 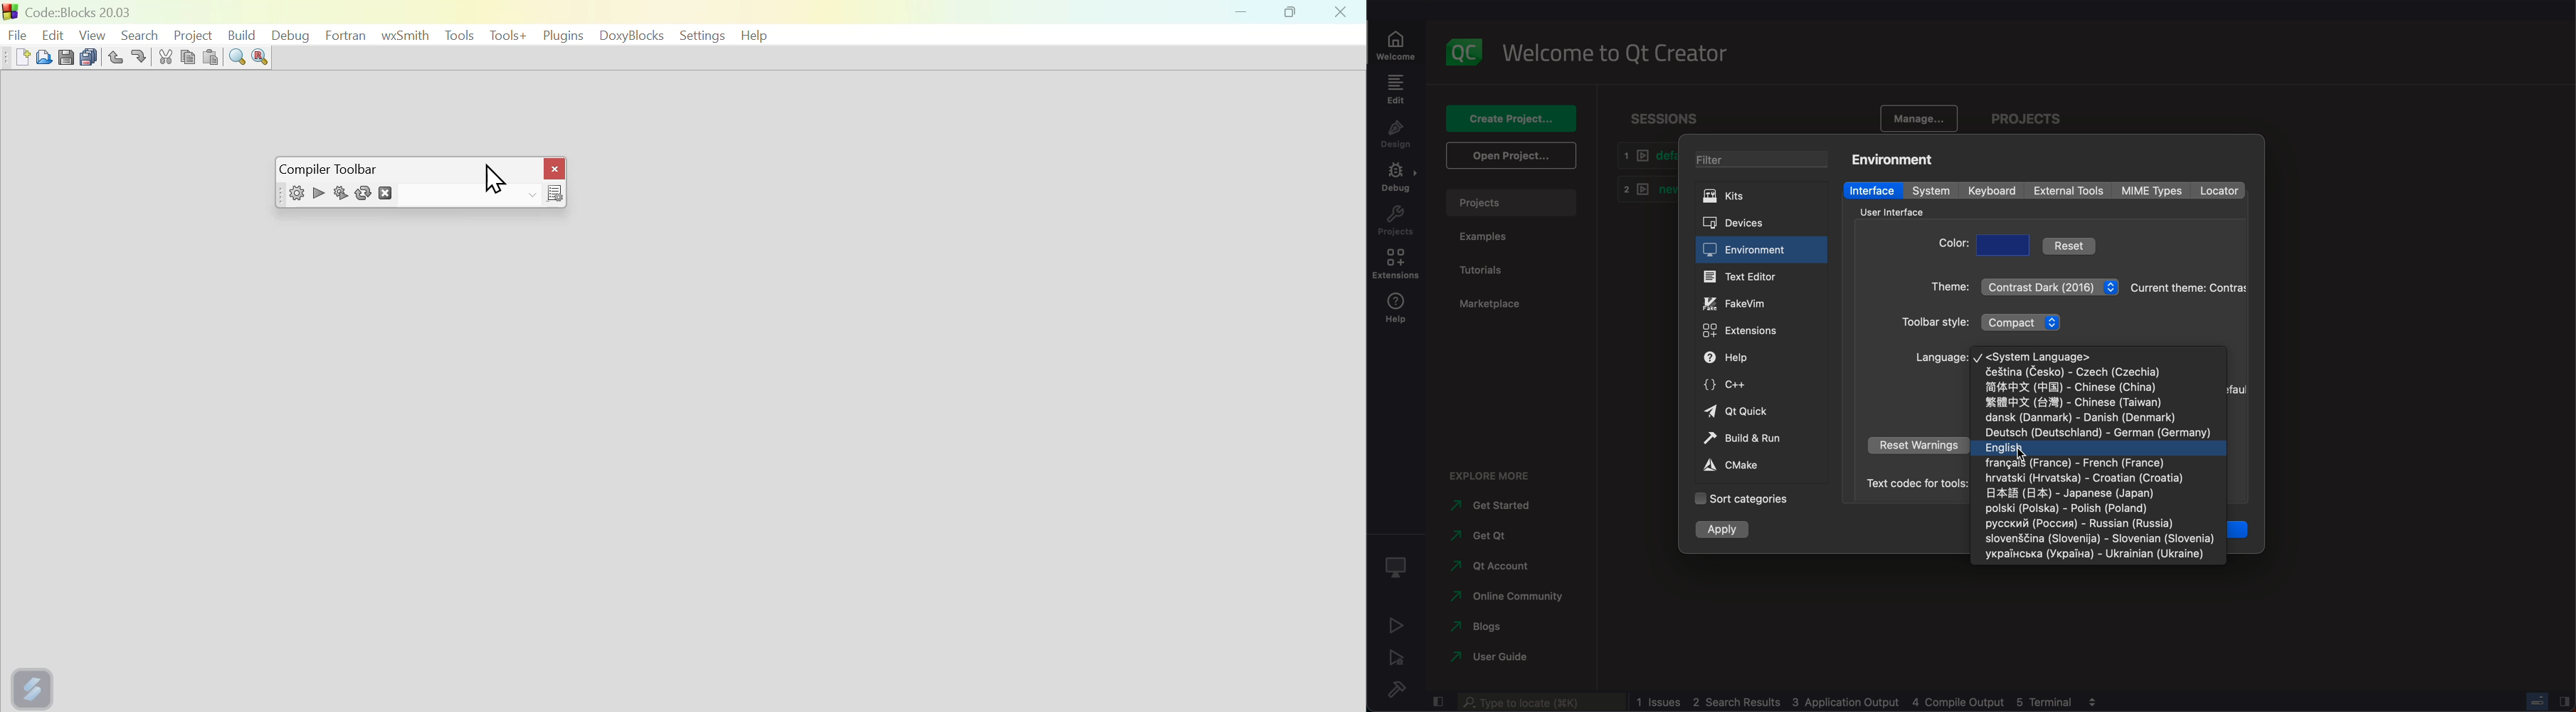 I want to click on , so click(x=459, y=36).